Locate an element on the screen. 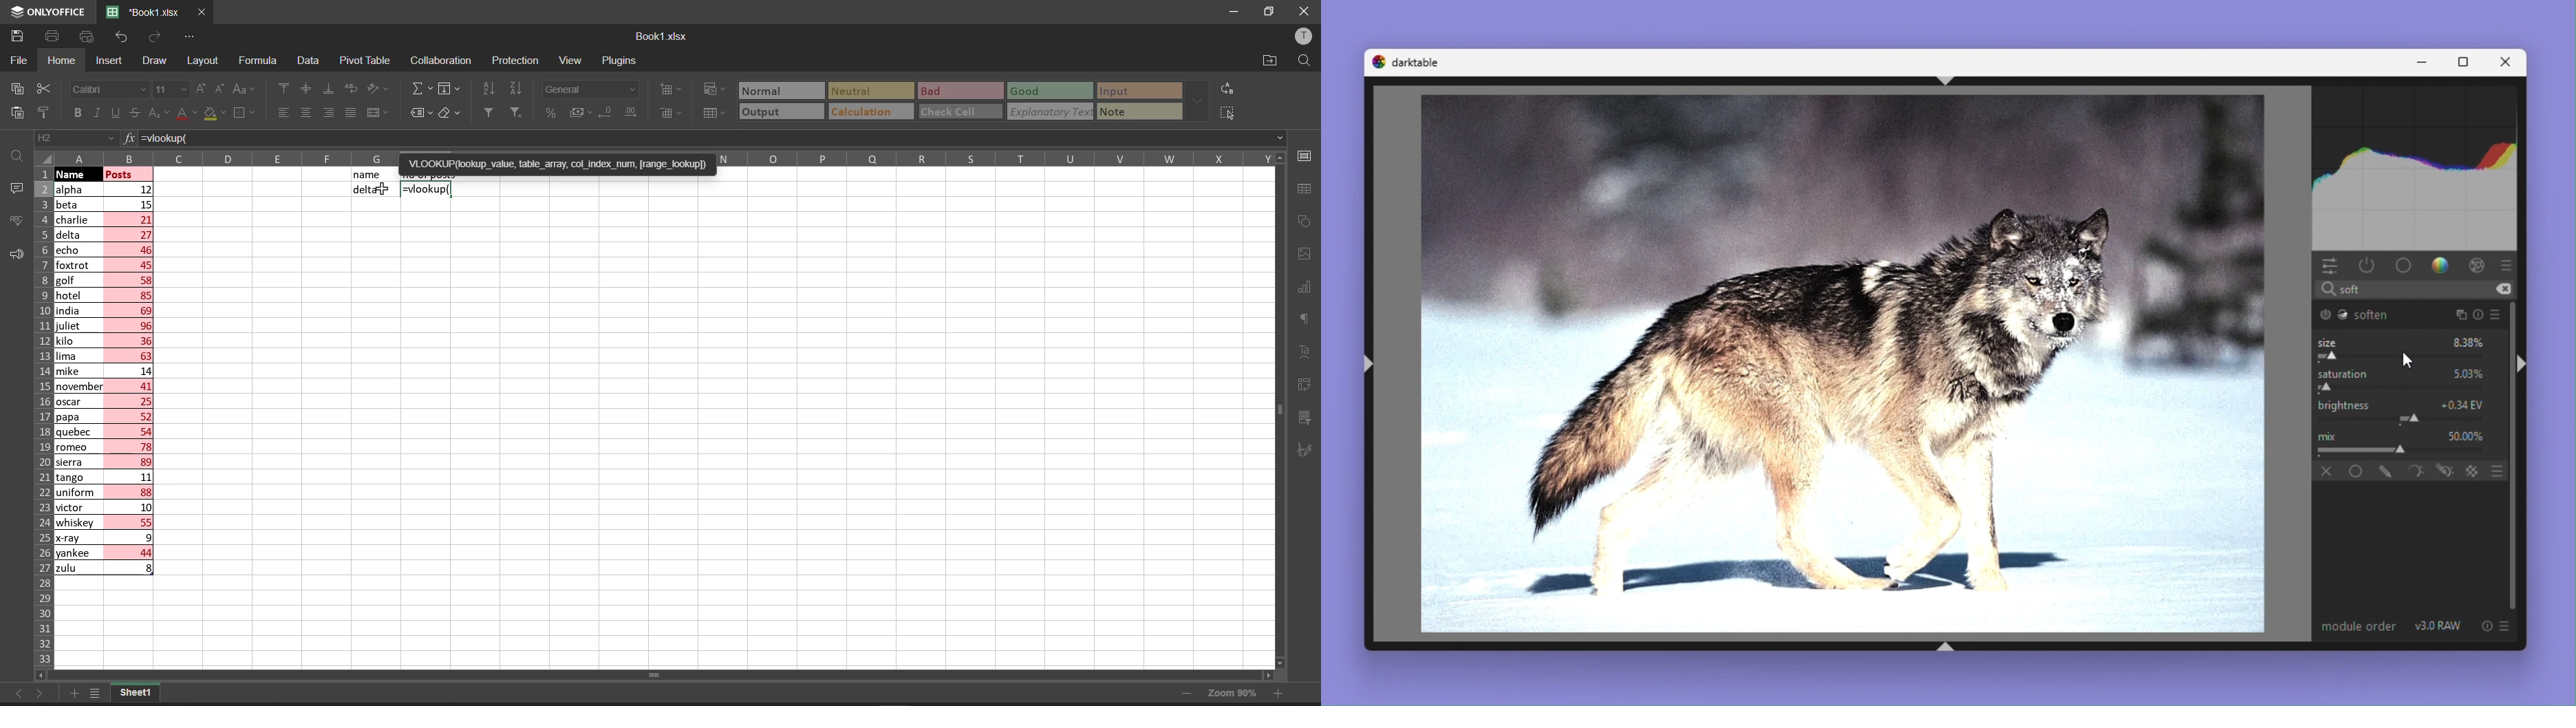  insert is located at coordinates (108, 61).